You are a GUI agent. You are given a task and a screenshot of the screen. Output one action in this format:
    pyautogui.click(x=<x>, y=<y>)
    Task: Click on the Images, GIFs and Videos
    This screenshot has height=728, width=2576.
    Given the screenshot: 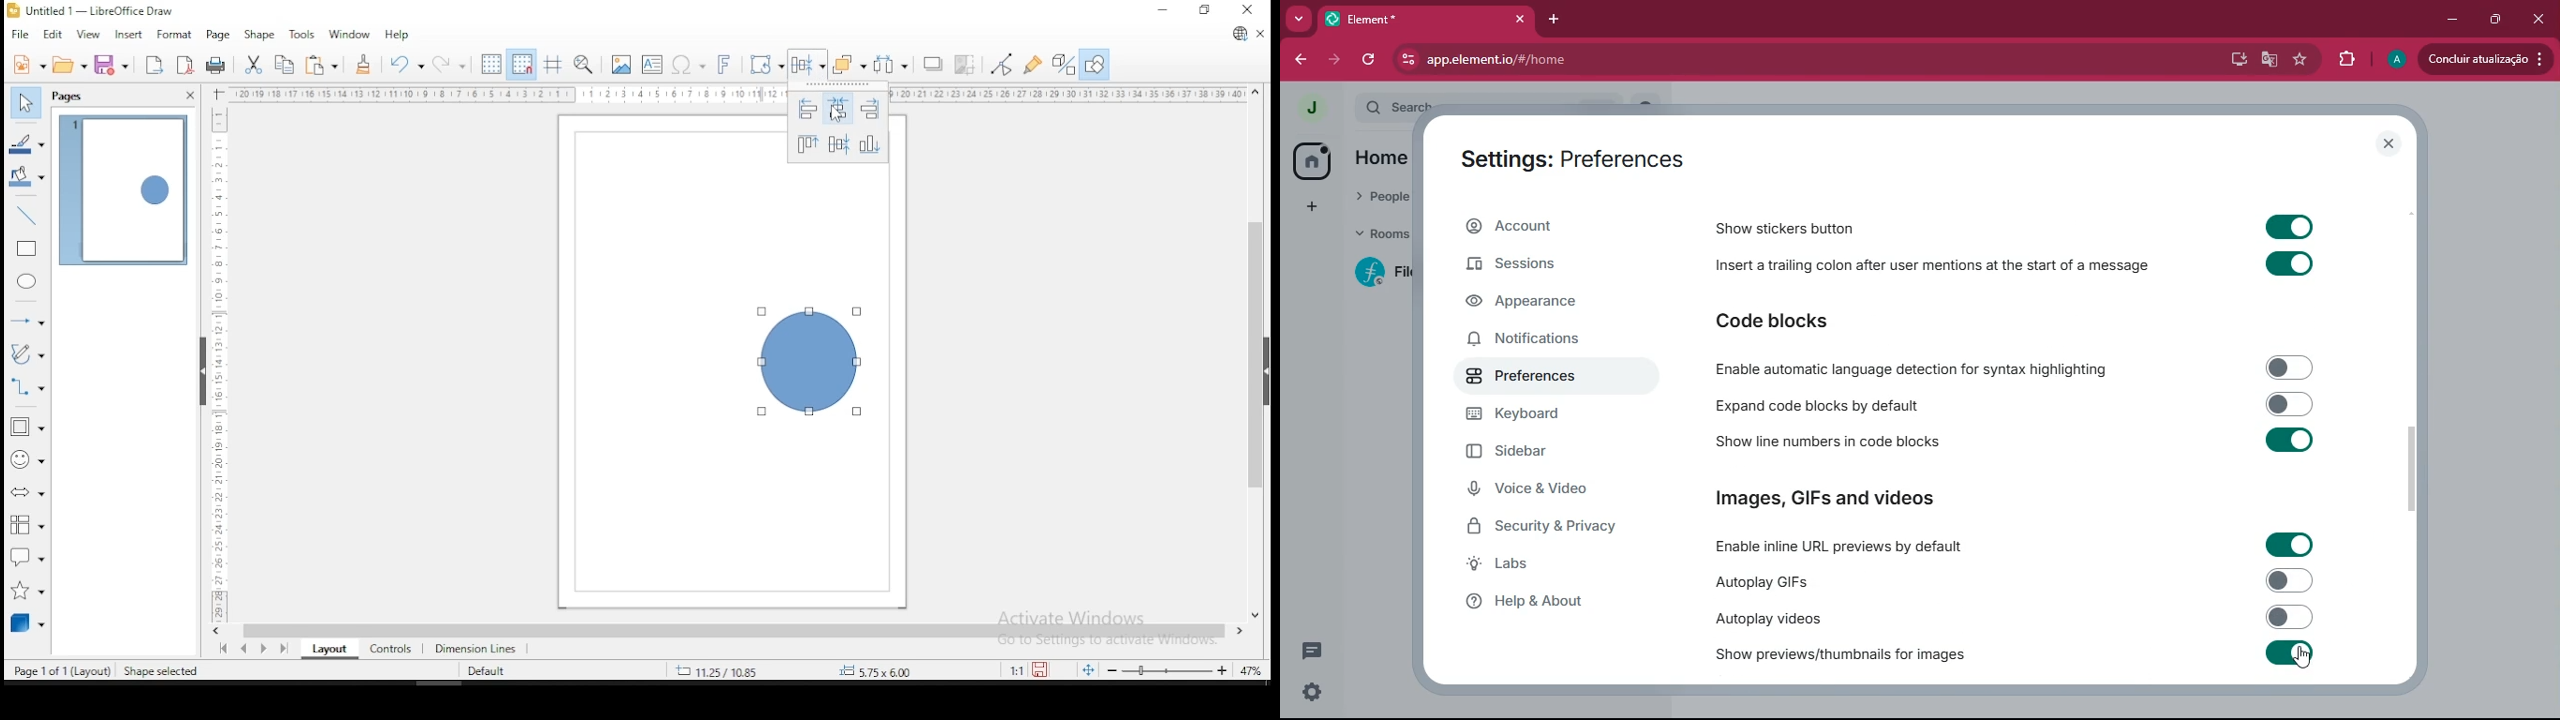 What is the action you would take?
    pyautogui.click(x=1836, y=494)
    